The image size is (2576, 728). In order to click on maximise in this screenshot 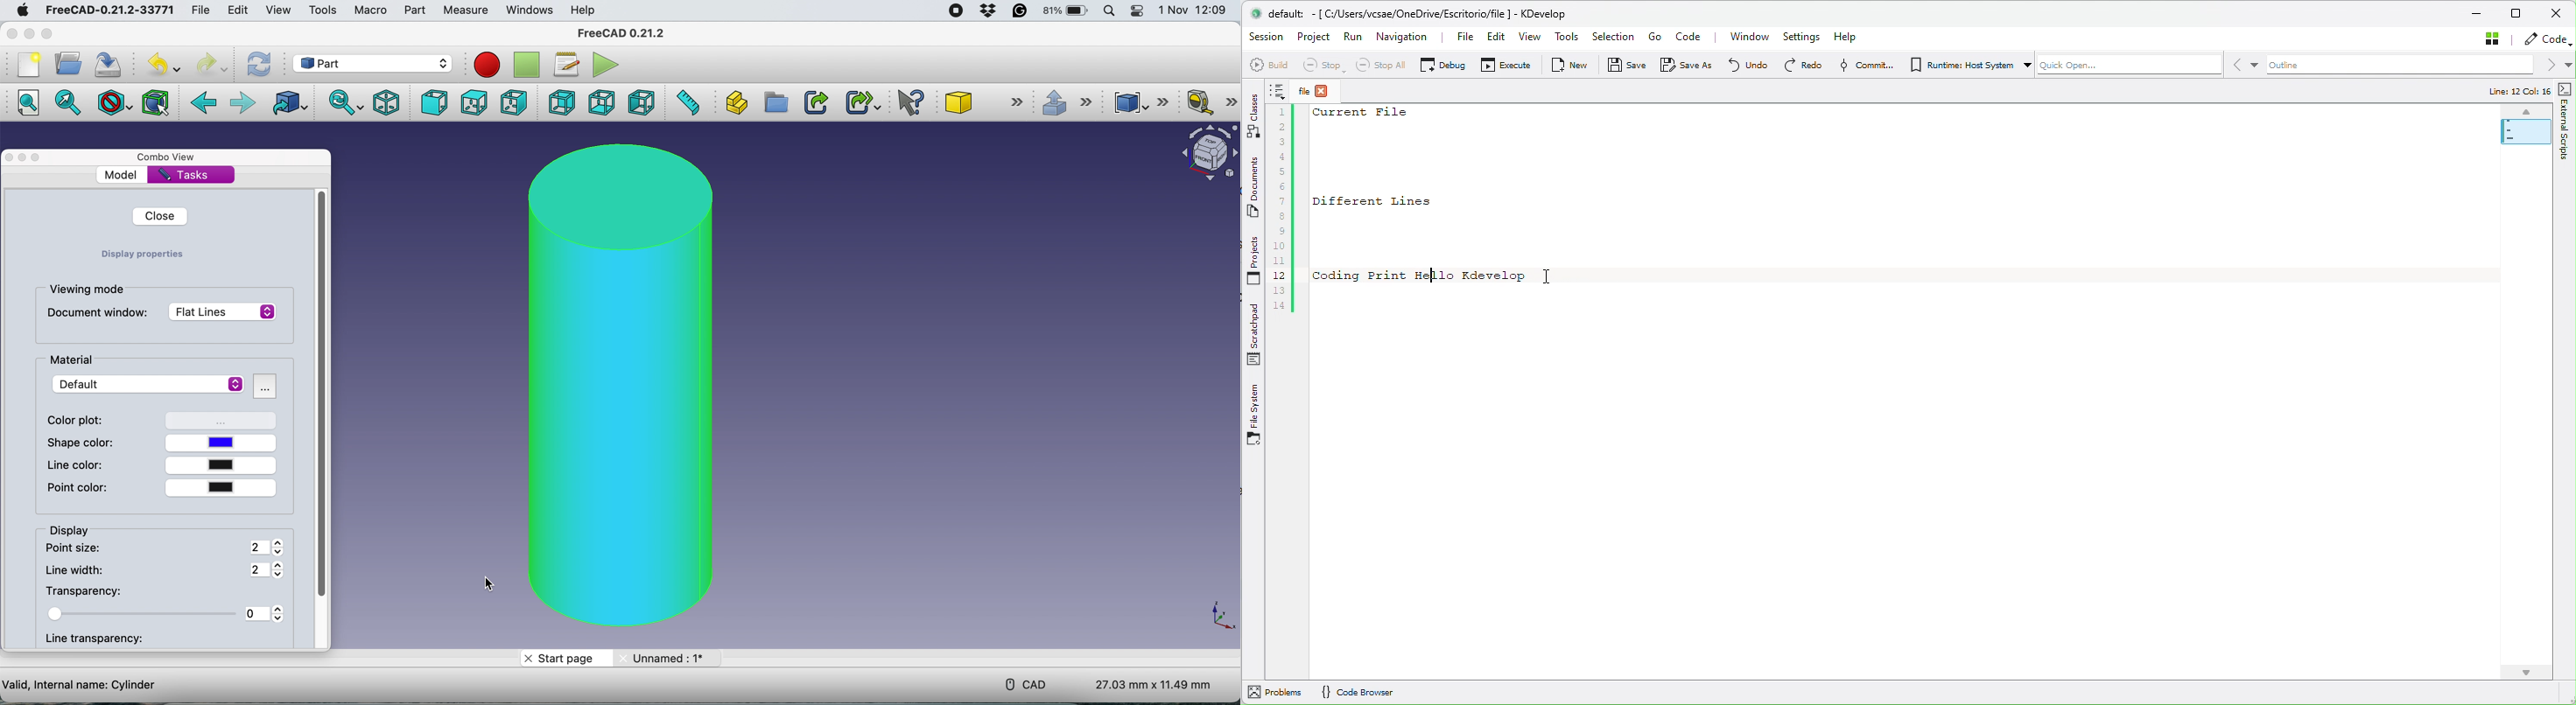, I will do `click(51, 34)`.